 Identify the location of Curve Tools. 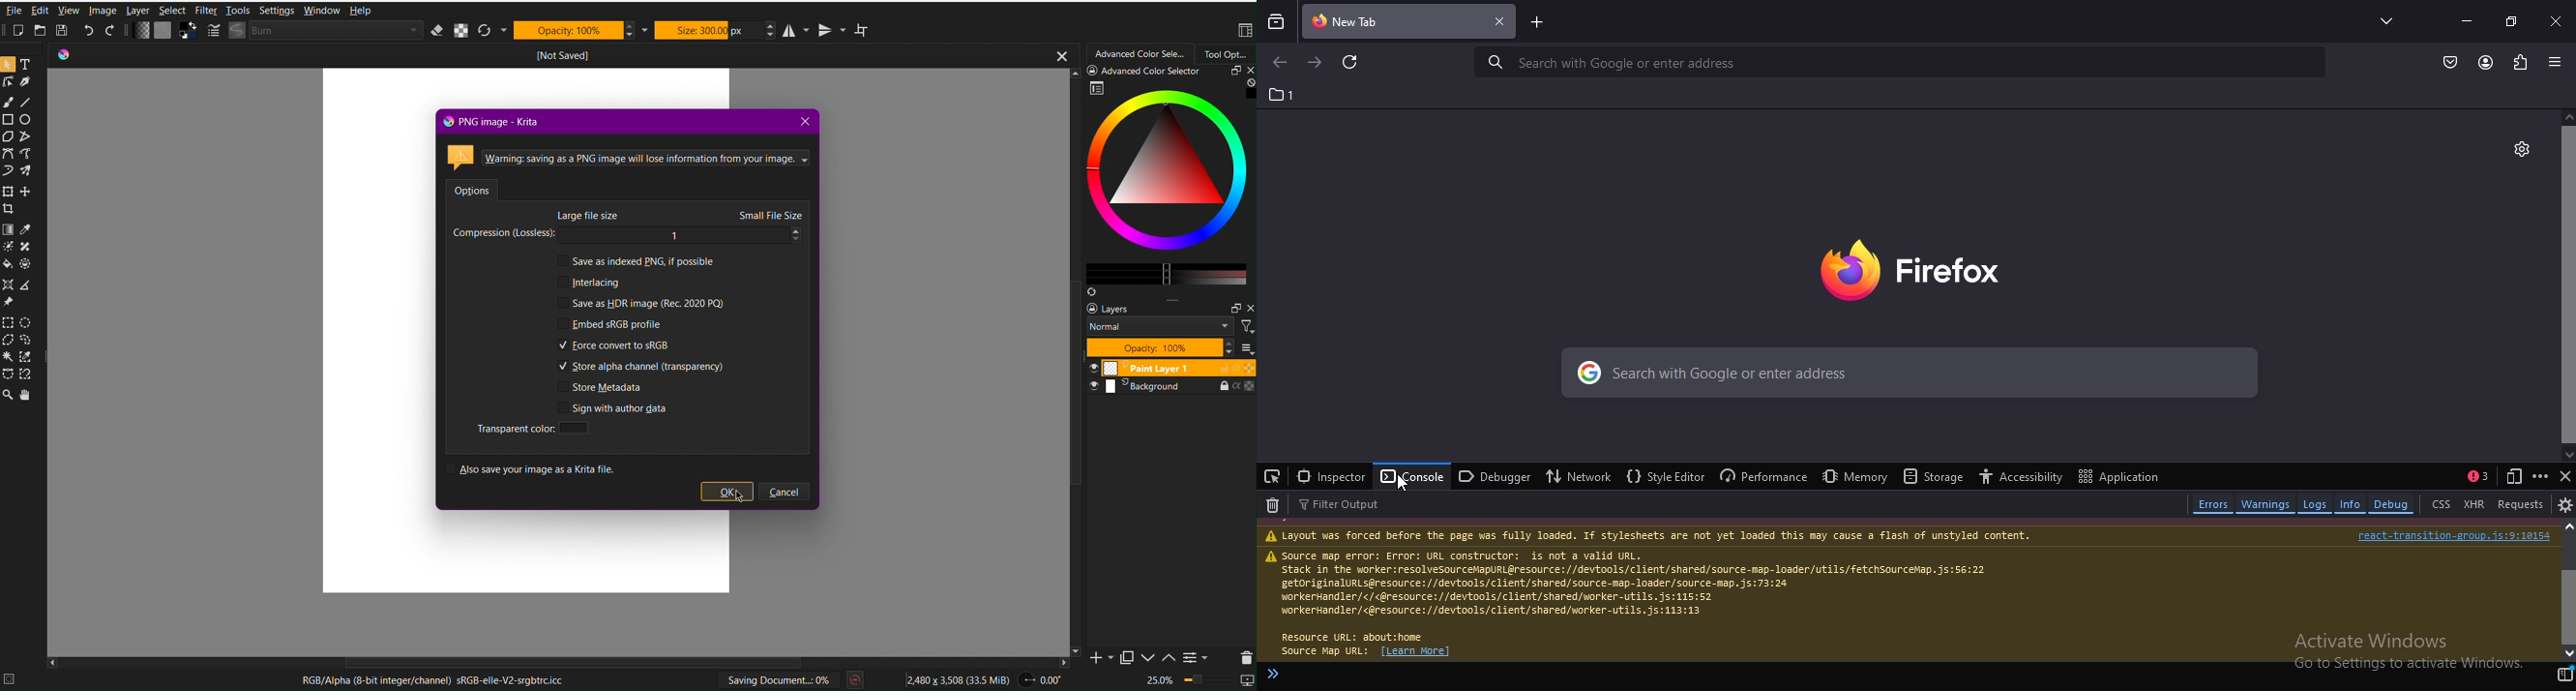
(20, 159).